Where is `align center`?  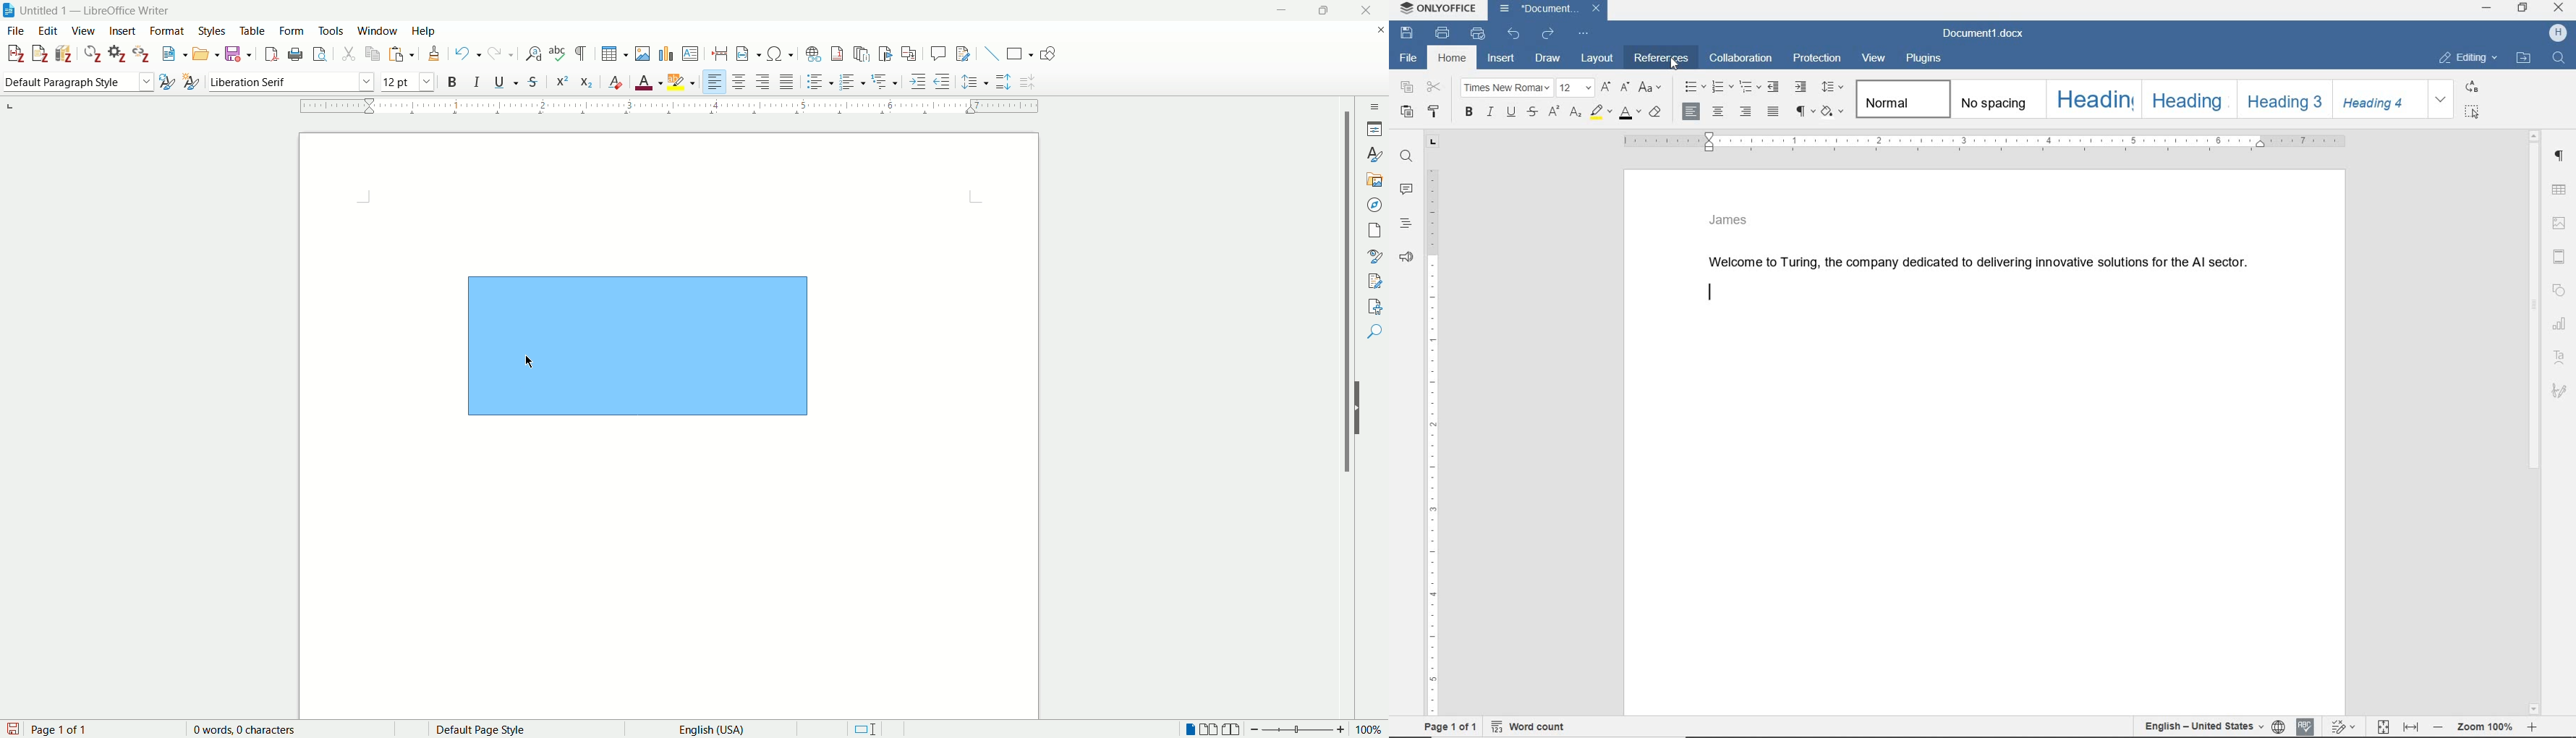
align center is located at coordinates (1721, 112).